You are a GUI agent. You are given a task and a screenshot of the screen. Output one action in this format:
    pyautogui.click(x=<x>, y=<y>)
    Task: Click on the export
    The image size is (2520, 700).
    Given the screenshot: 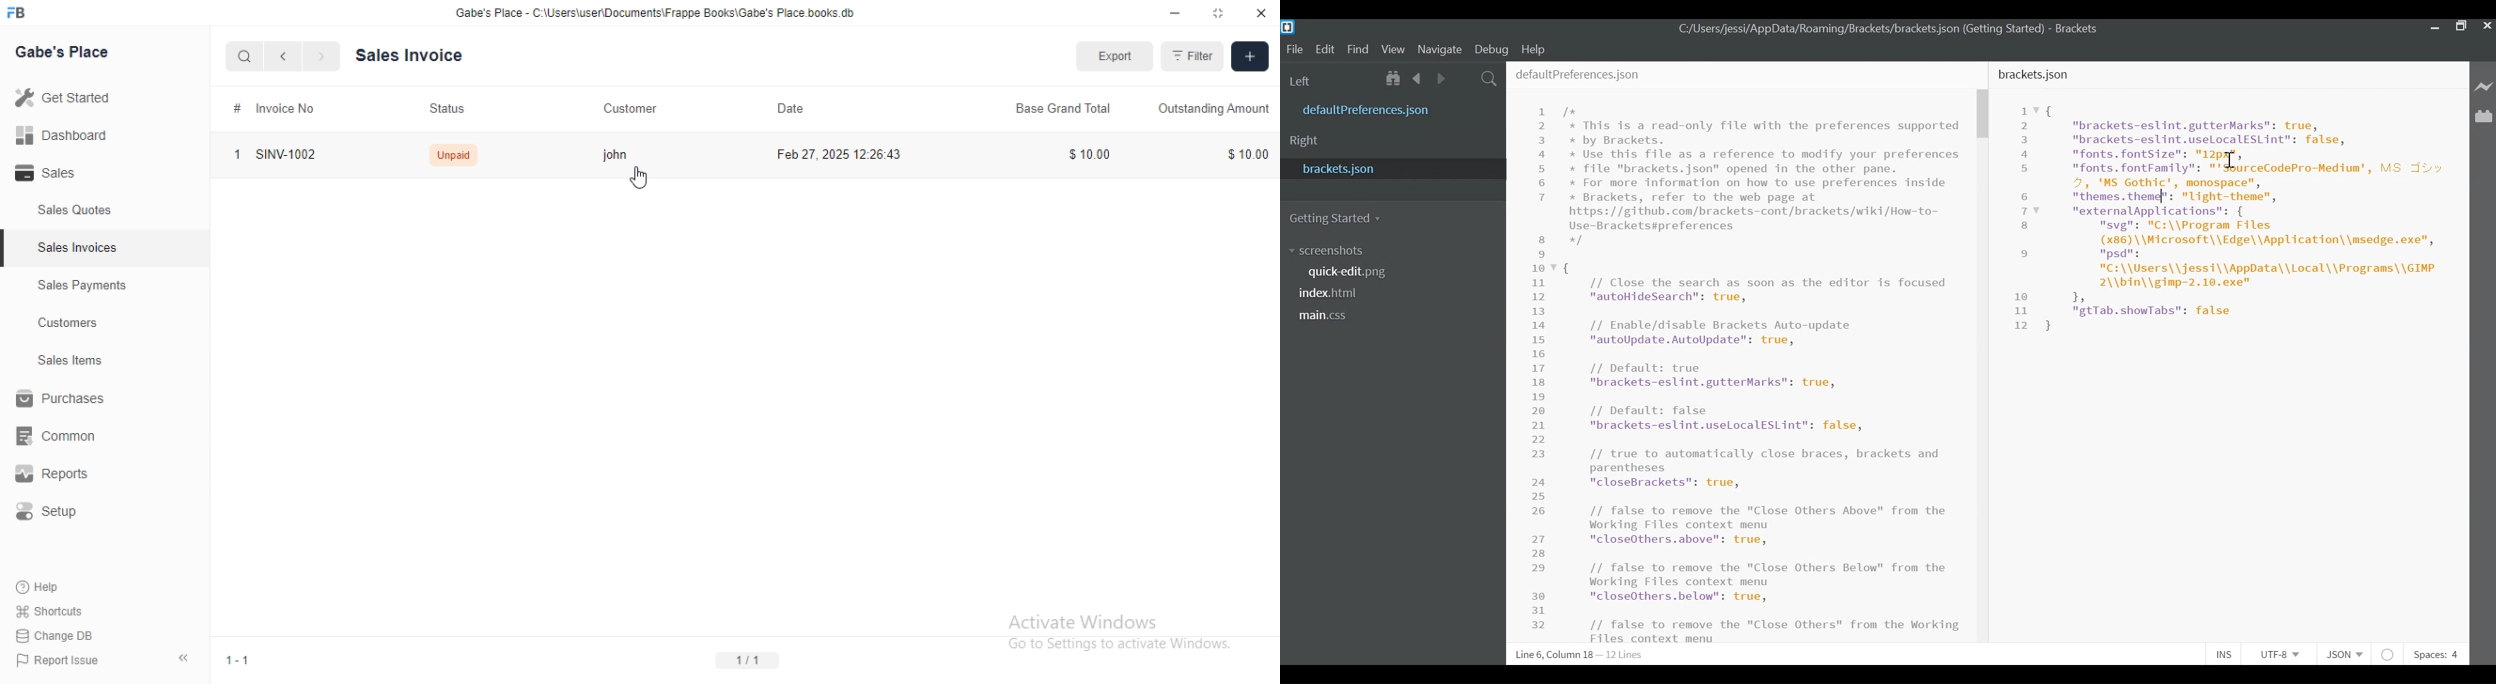 What is the action you would take?
    pyautogui.click(x=1114, y=57)
    